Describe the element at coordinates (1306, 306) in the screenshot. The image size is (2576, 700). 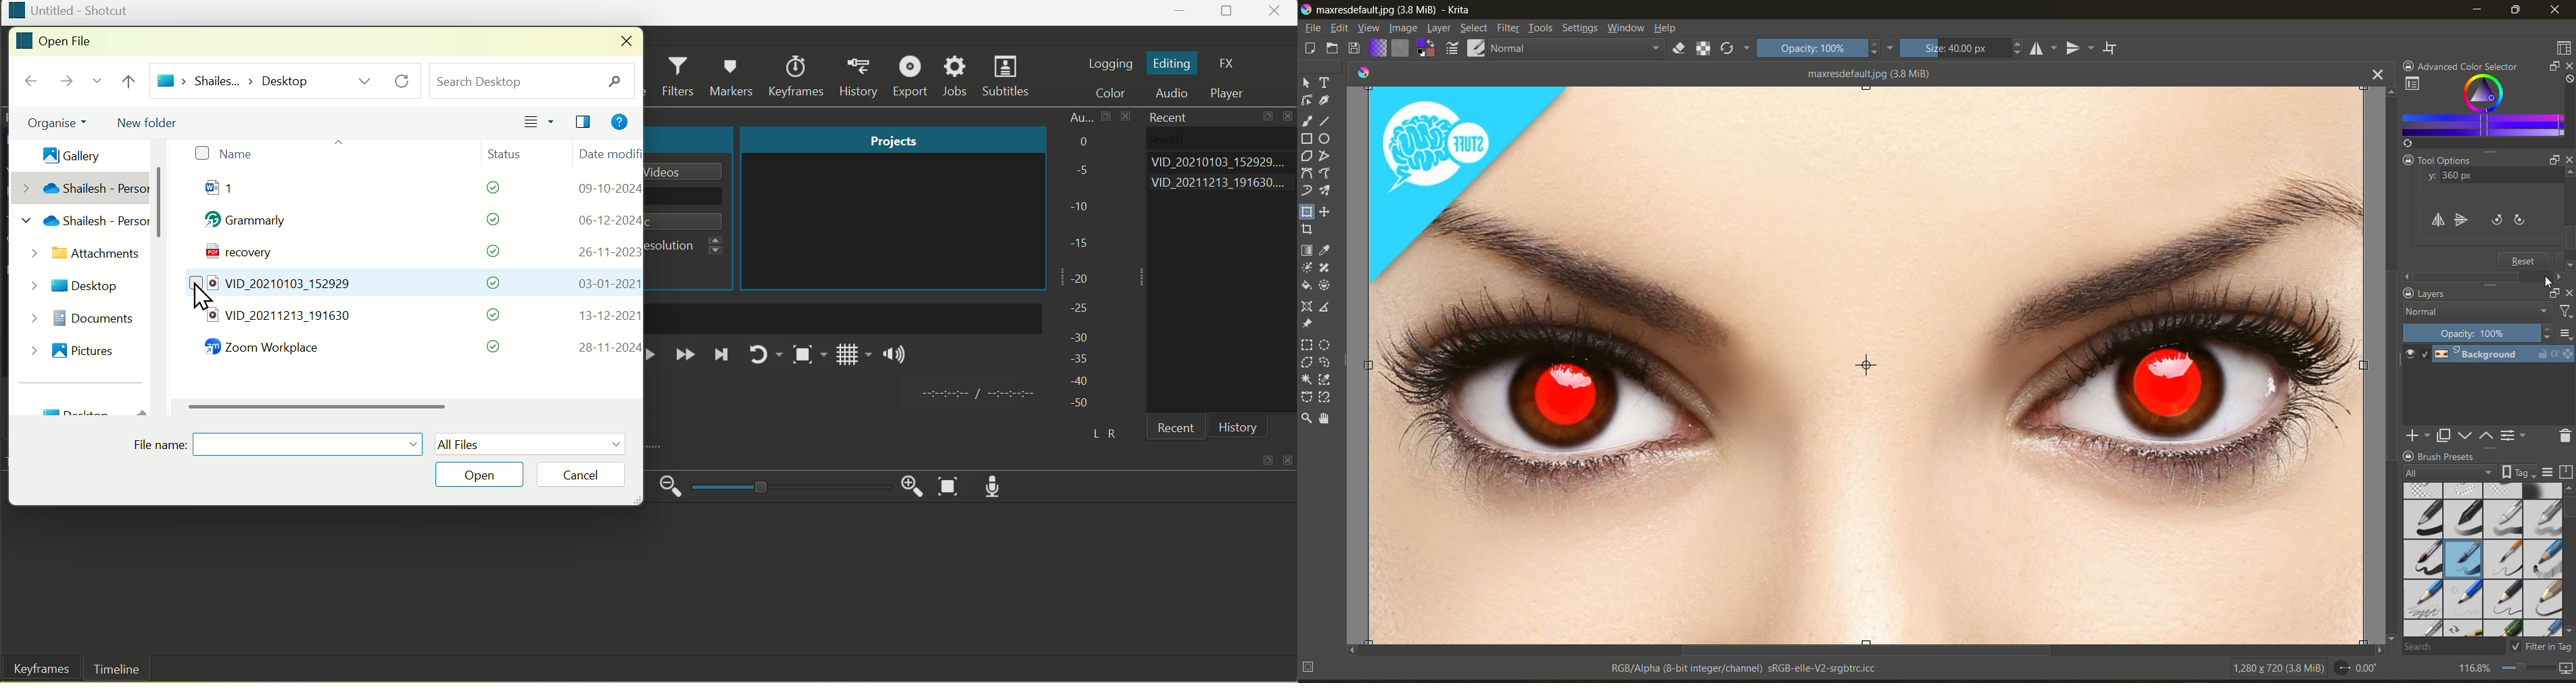
I see `tool` at that location.